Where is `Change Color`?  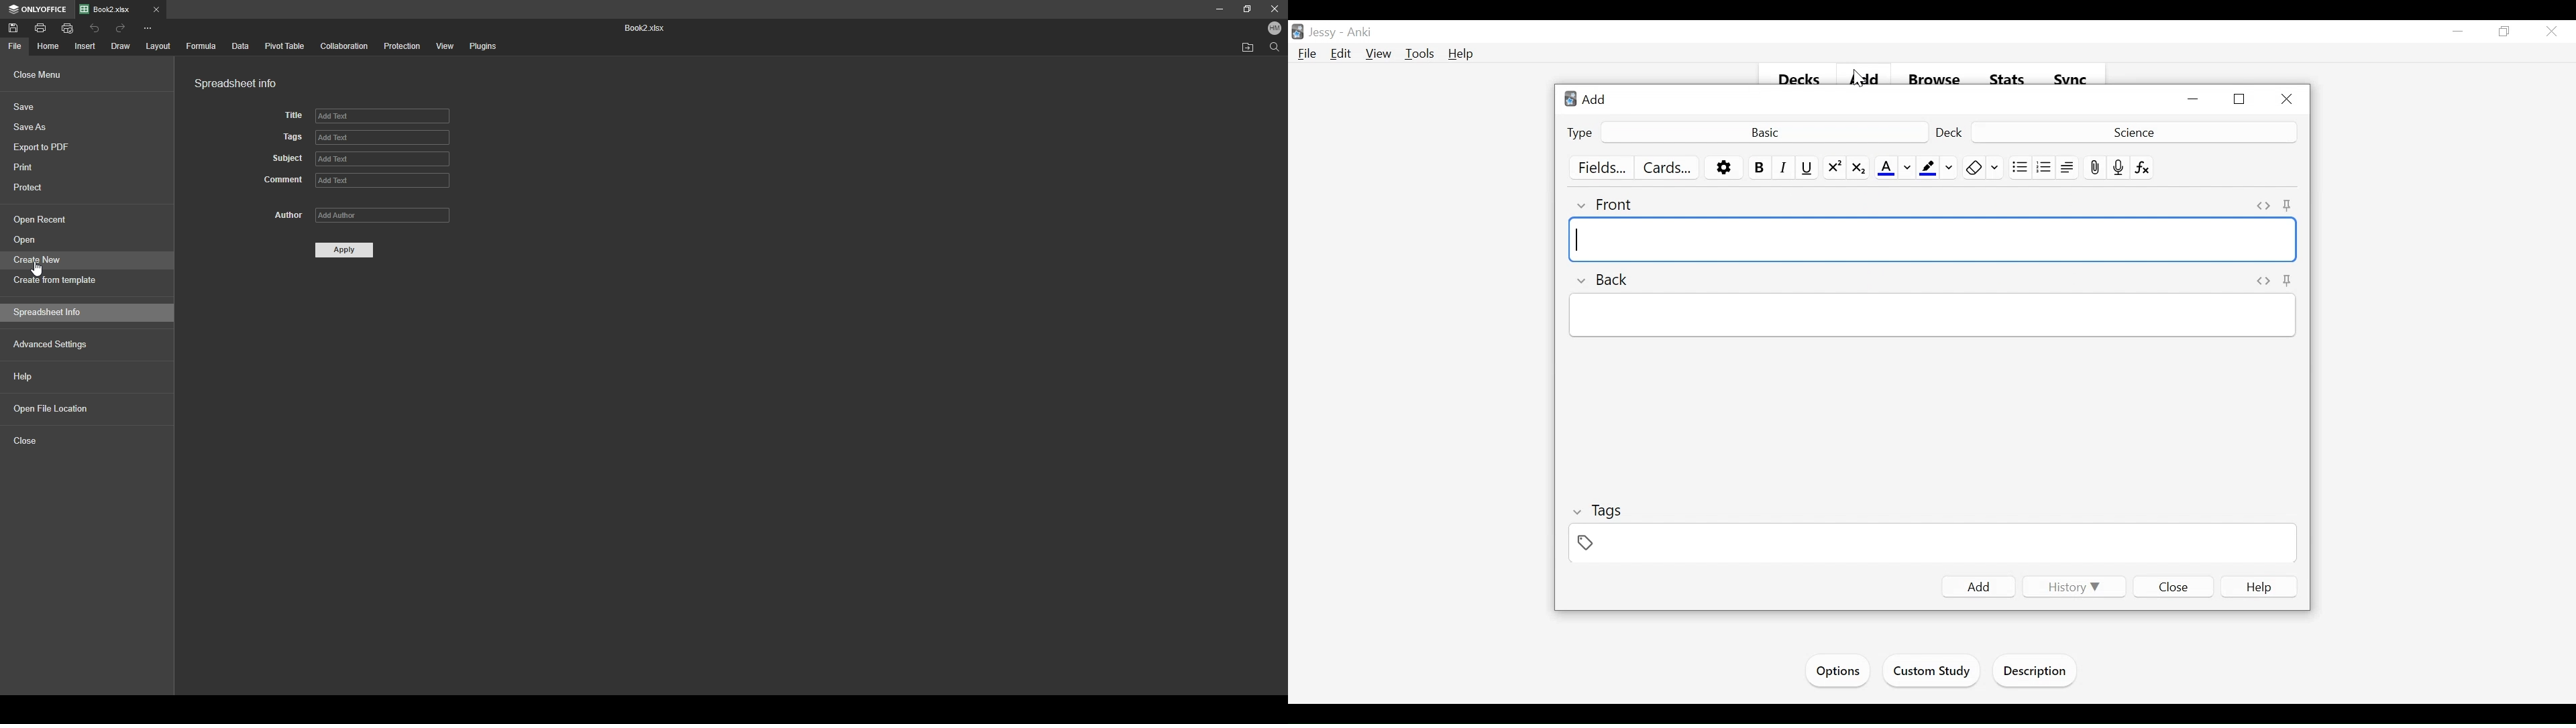 Change Color is located at coordinates (1949, 168).